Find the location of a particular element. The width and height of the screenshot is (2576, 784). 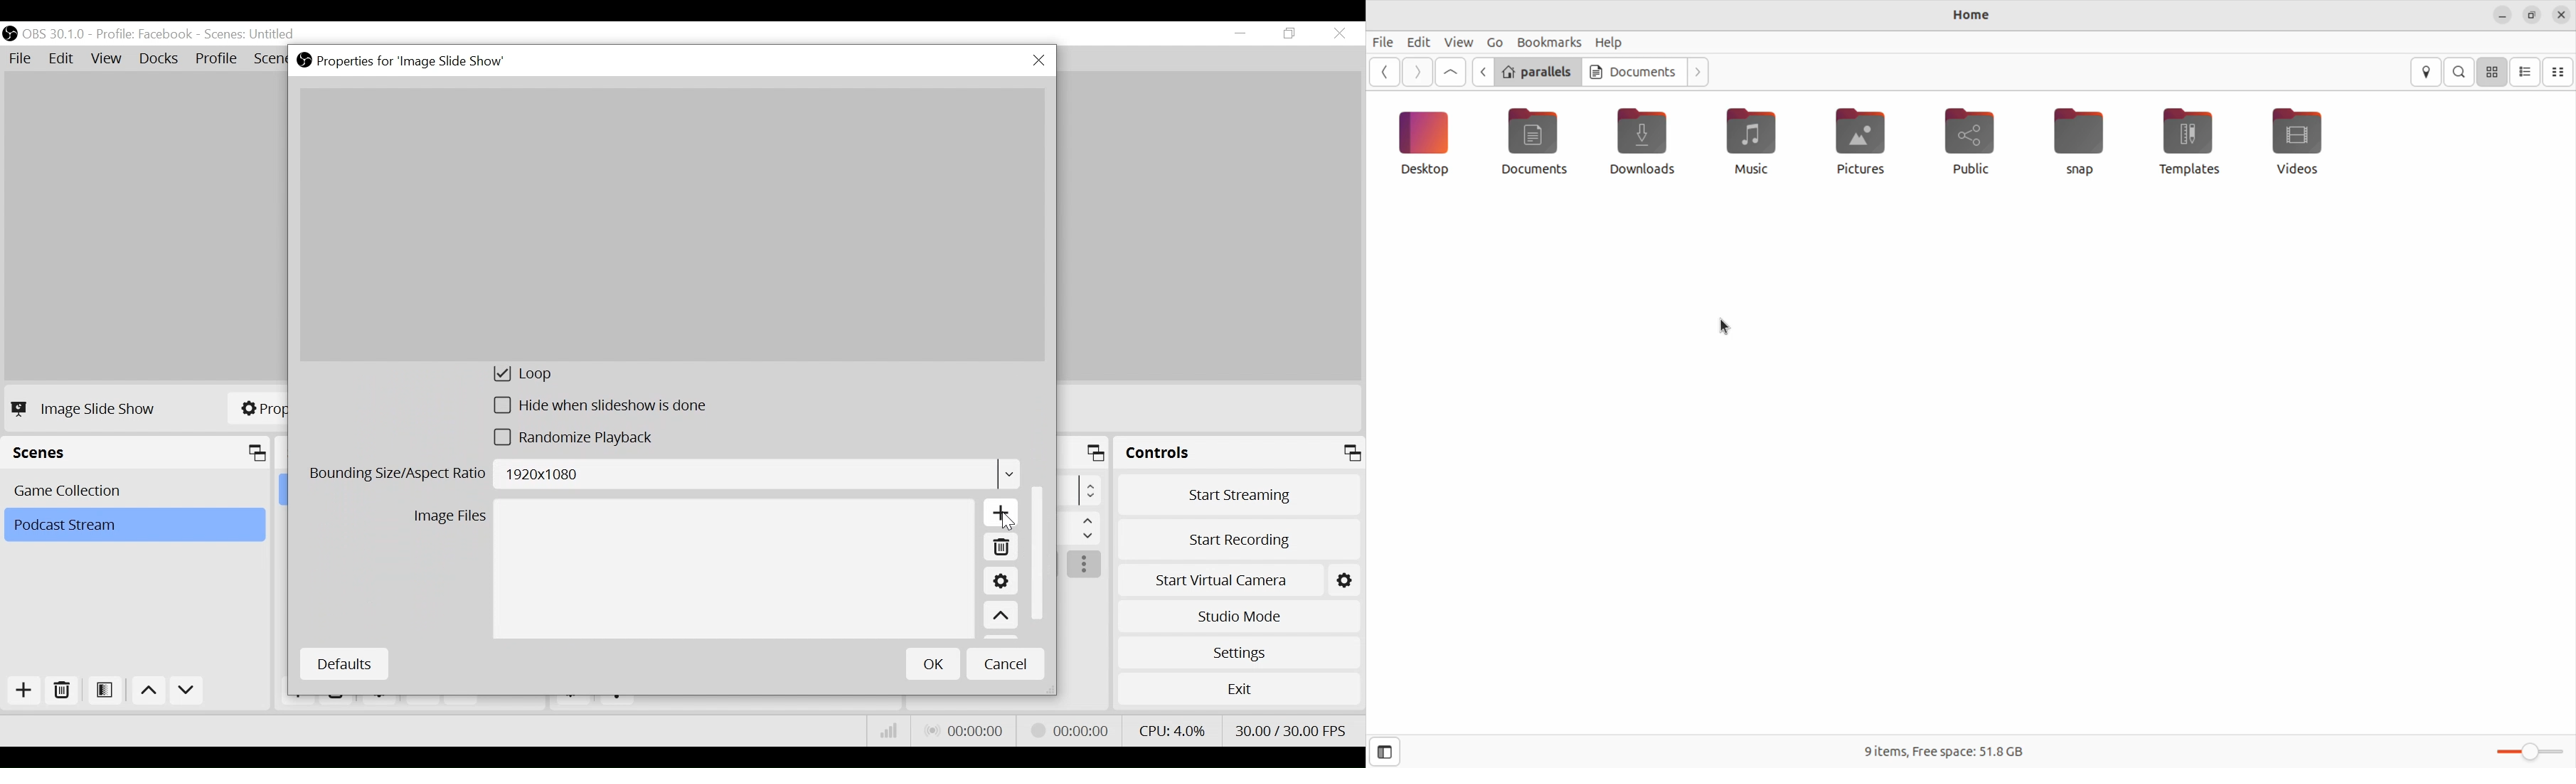

Scene is located at coordinates (137, 489).